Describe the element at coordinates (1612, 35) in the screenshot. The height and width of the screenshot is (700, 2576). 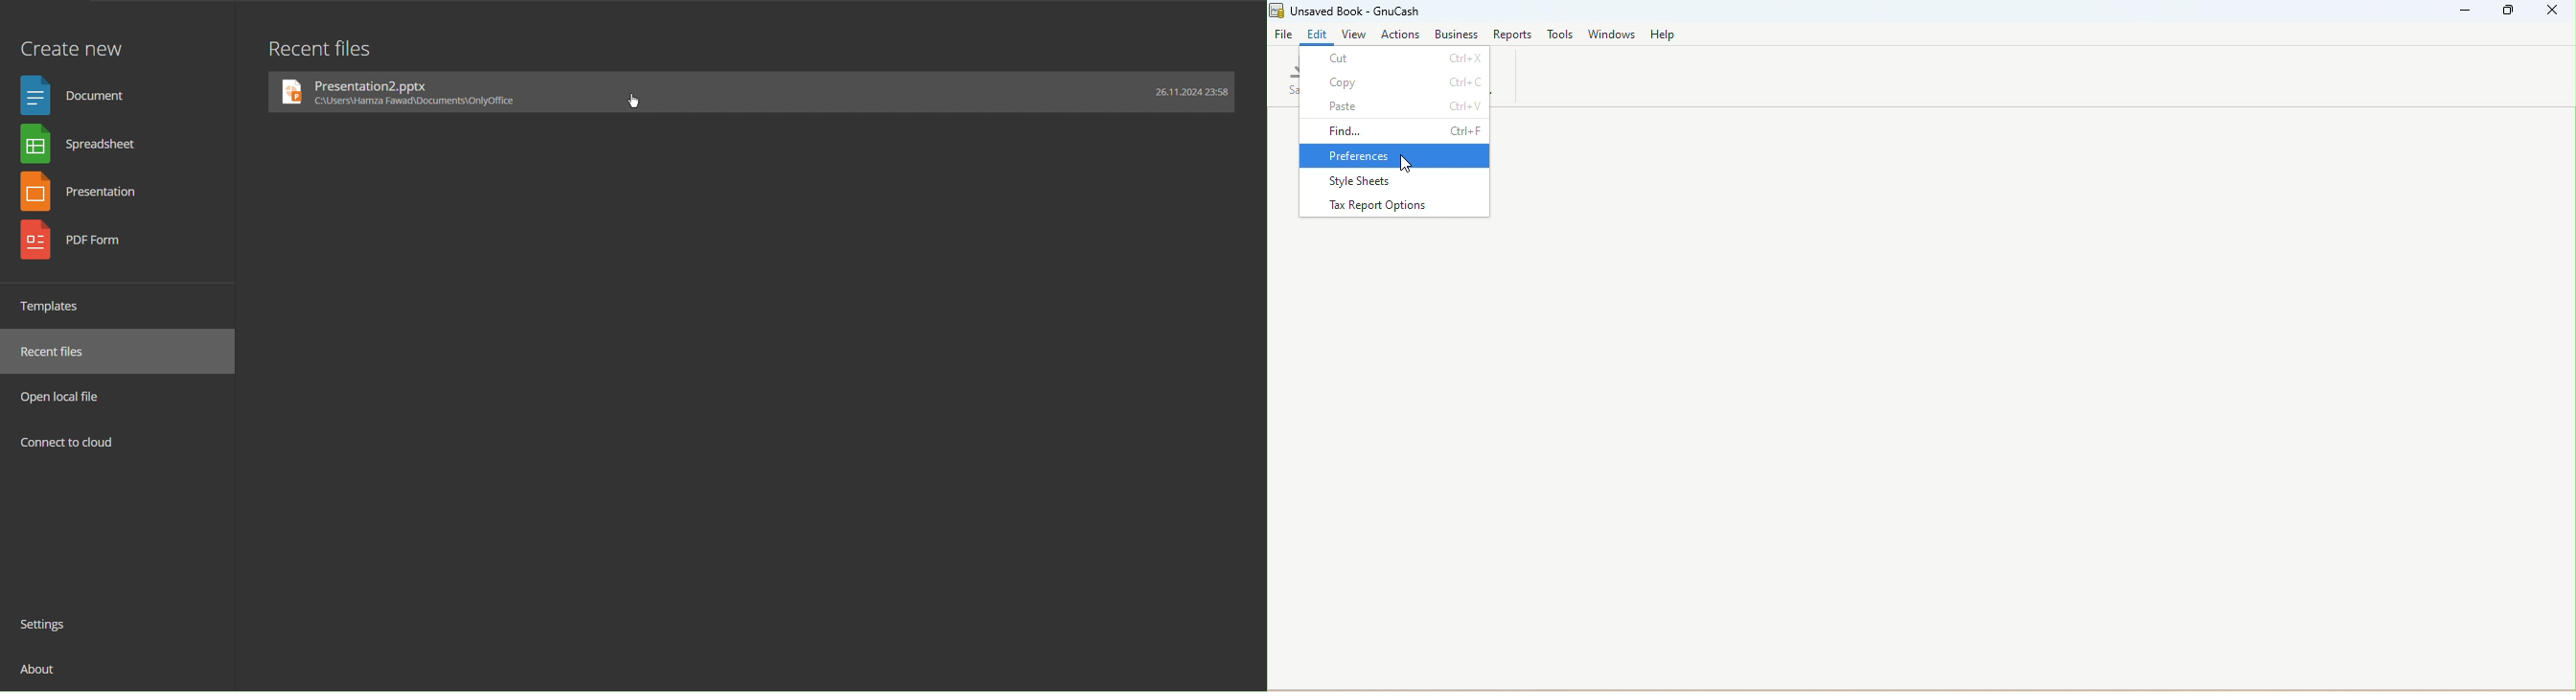
I see `Windows` at that location.